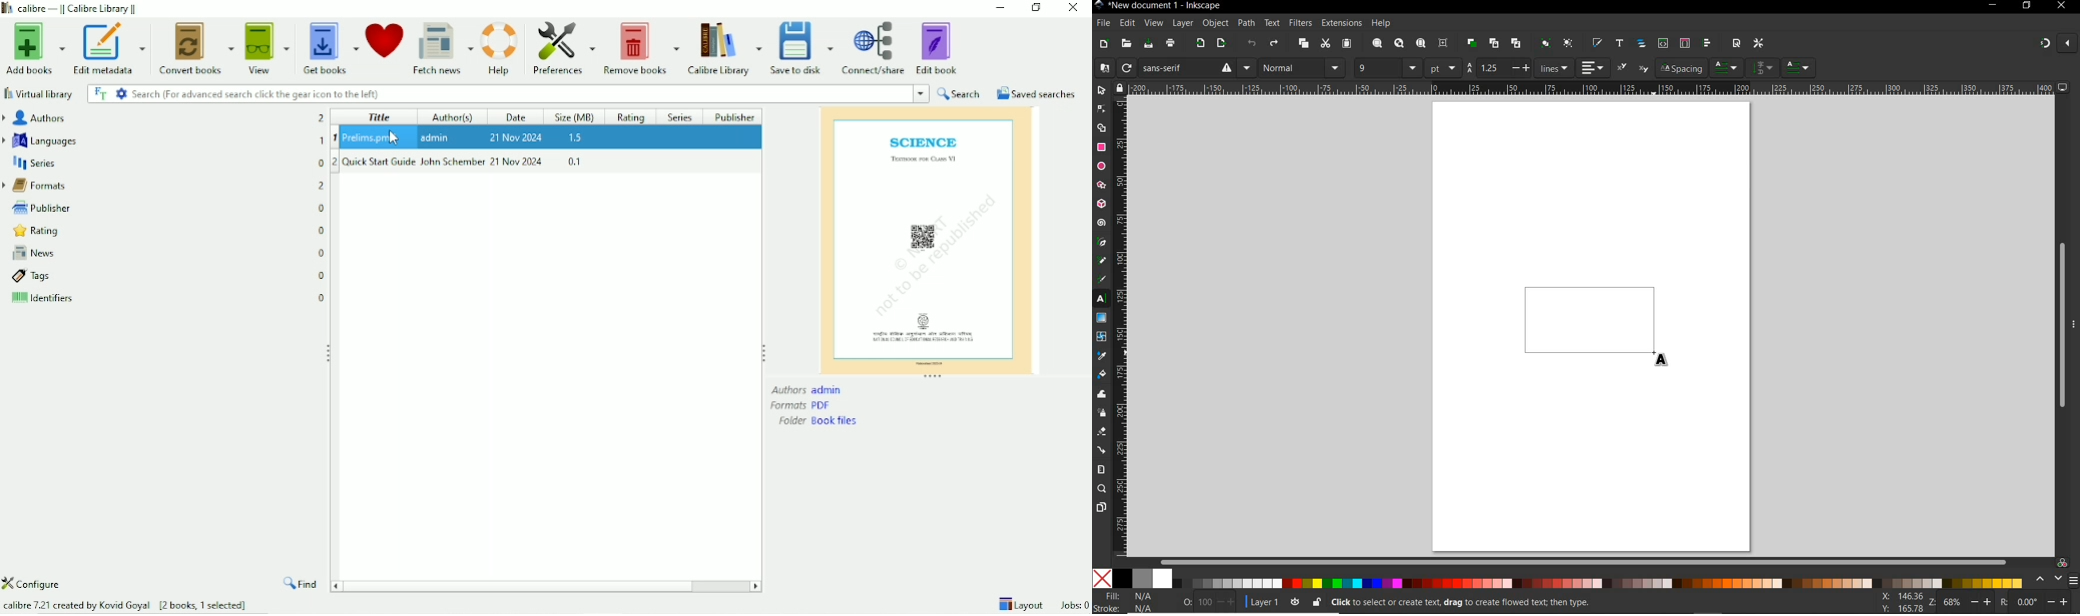 This screenshot has height=616, width=2100. Describe the element at coordinates (302, 584) in the screenshot. I see `Find` at that location.